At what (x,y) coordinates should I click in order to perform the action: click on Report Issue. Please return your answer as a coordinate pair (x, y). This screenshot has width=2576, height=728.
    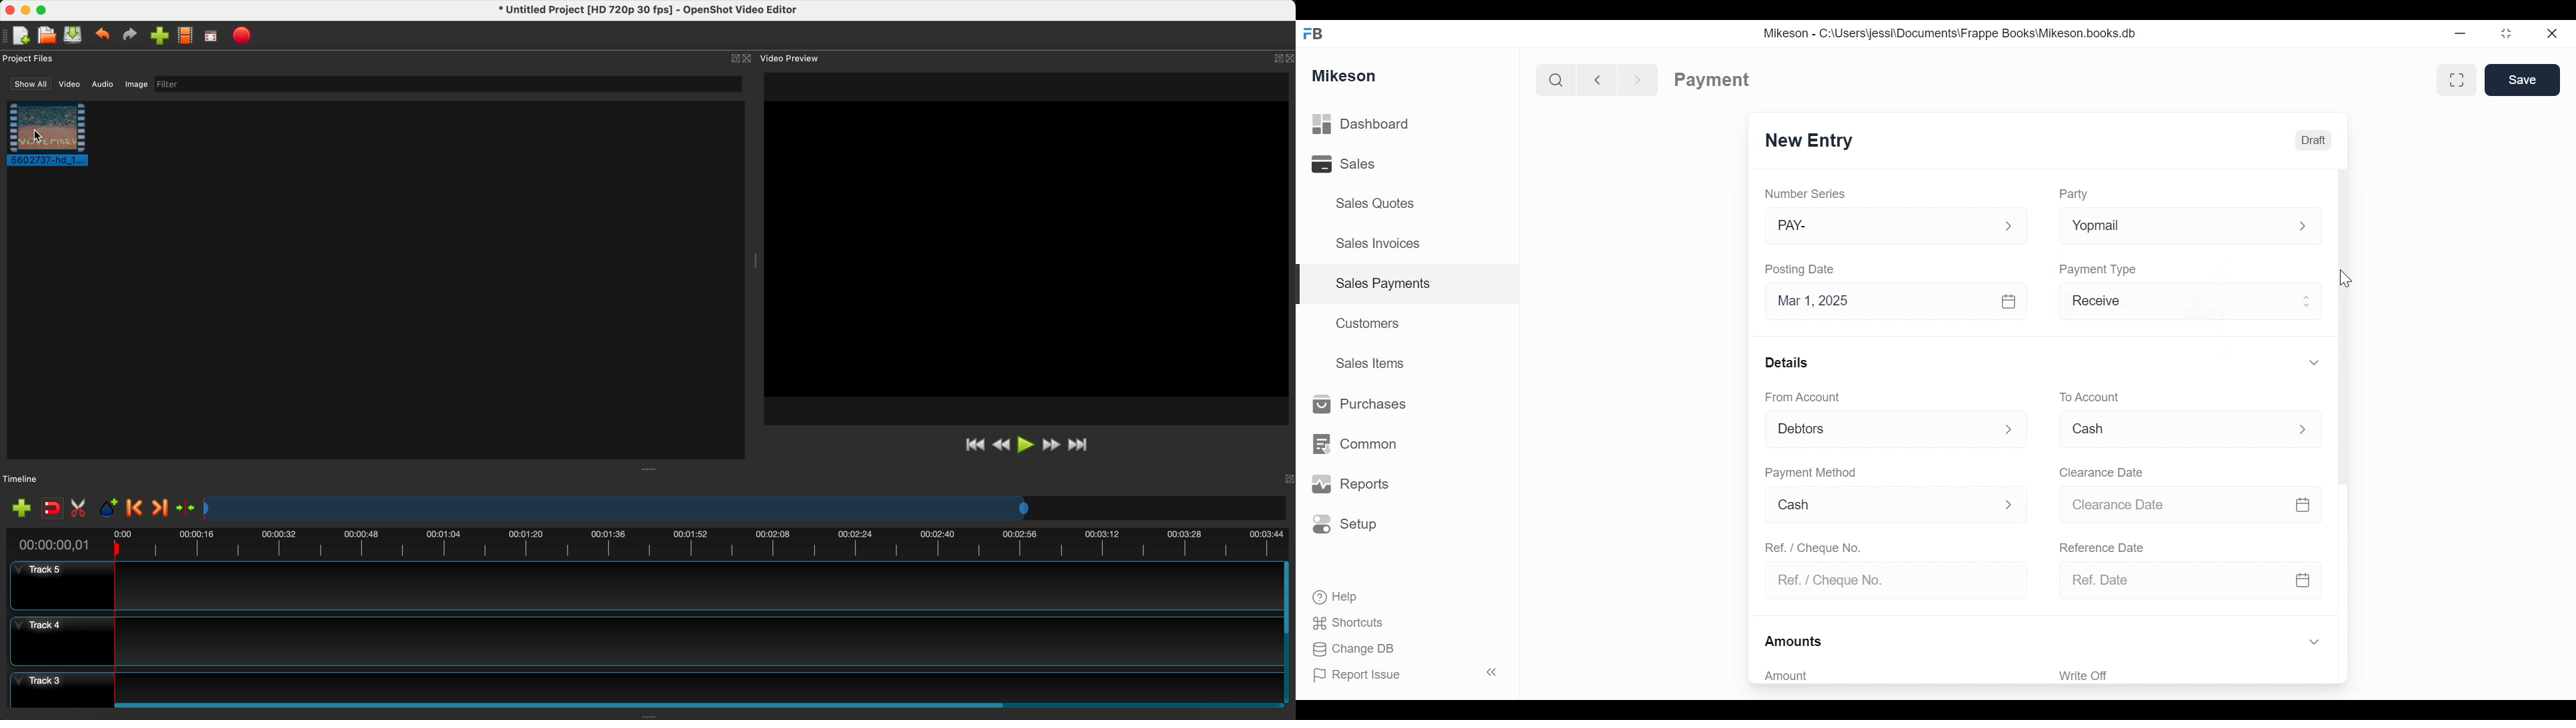
    Looking at the image, I should click on (1363, 675).